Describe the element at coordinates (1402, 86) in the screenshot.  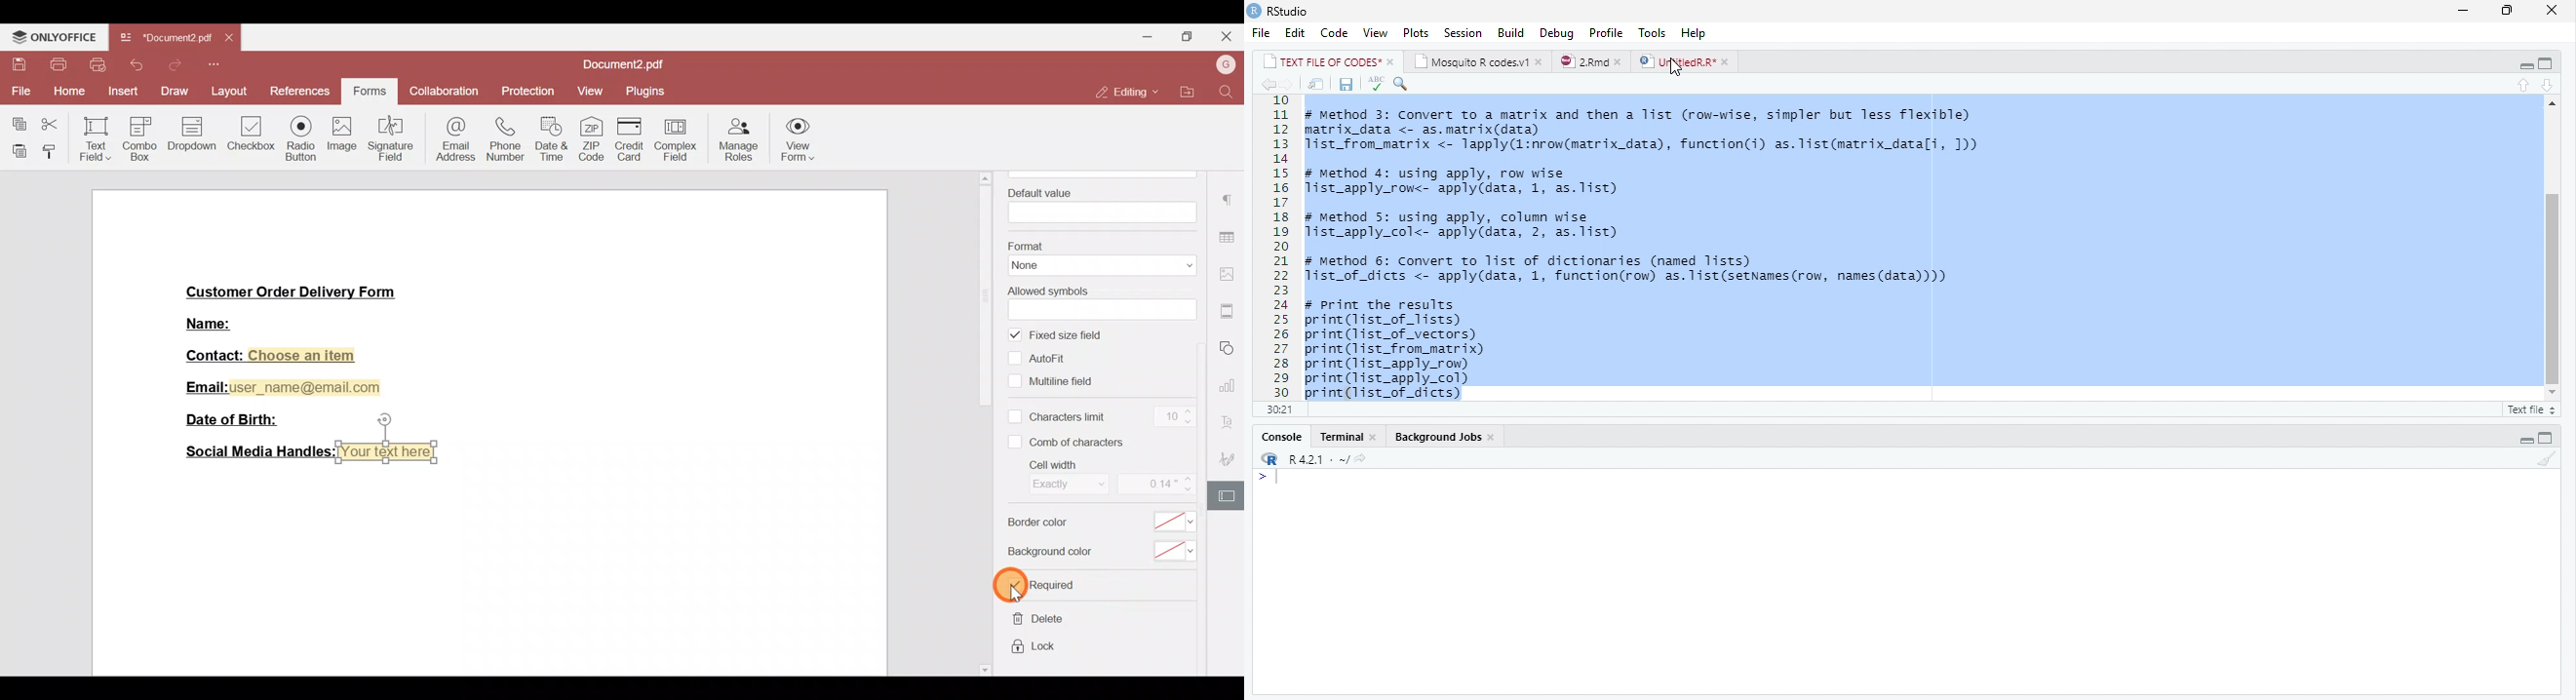
I see `Find/Replace` at that location.